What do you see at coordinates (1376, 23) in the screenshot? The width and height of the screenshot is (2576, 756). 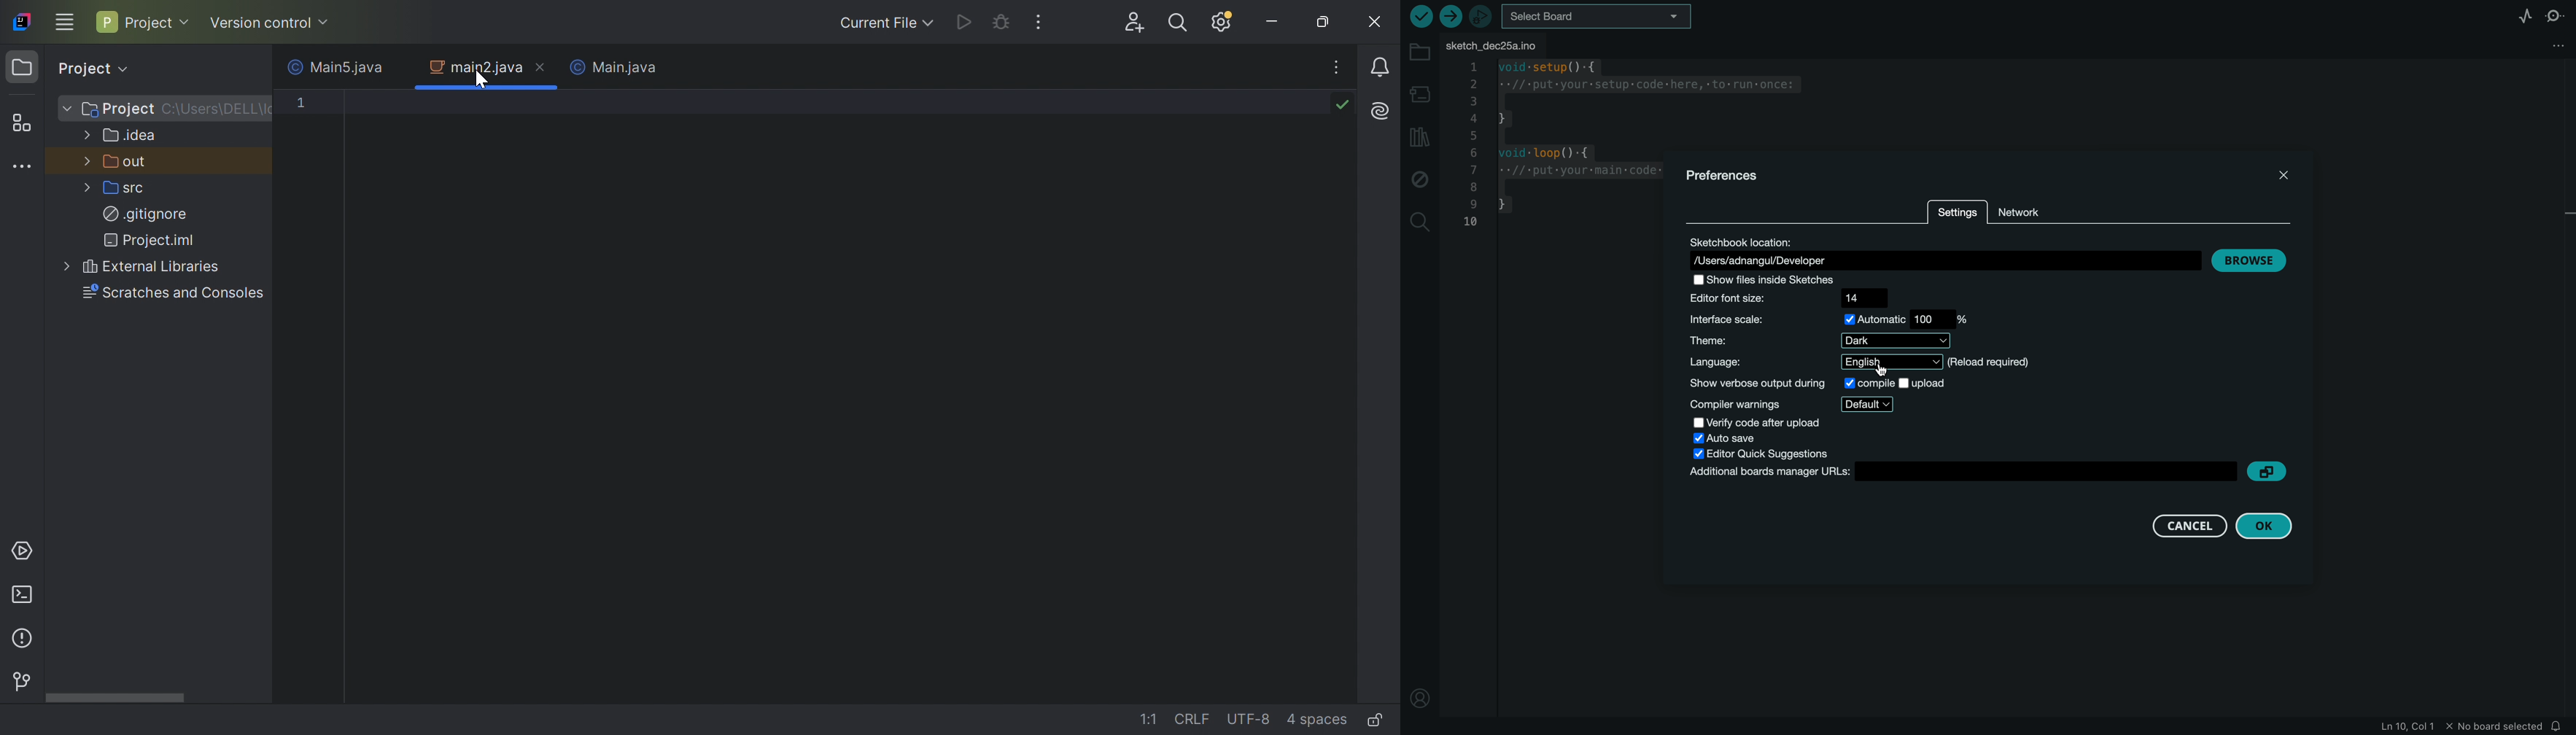 I see `Close` at bounding box center [1376, 23].